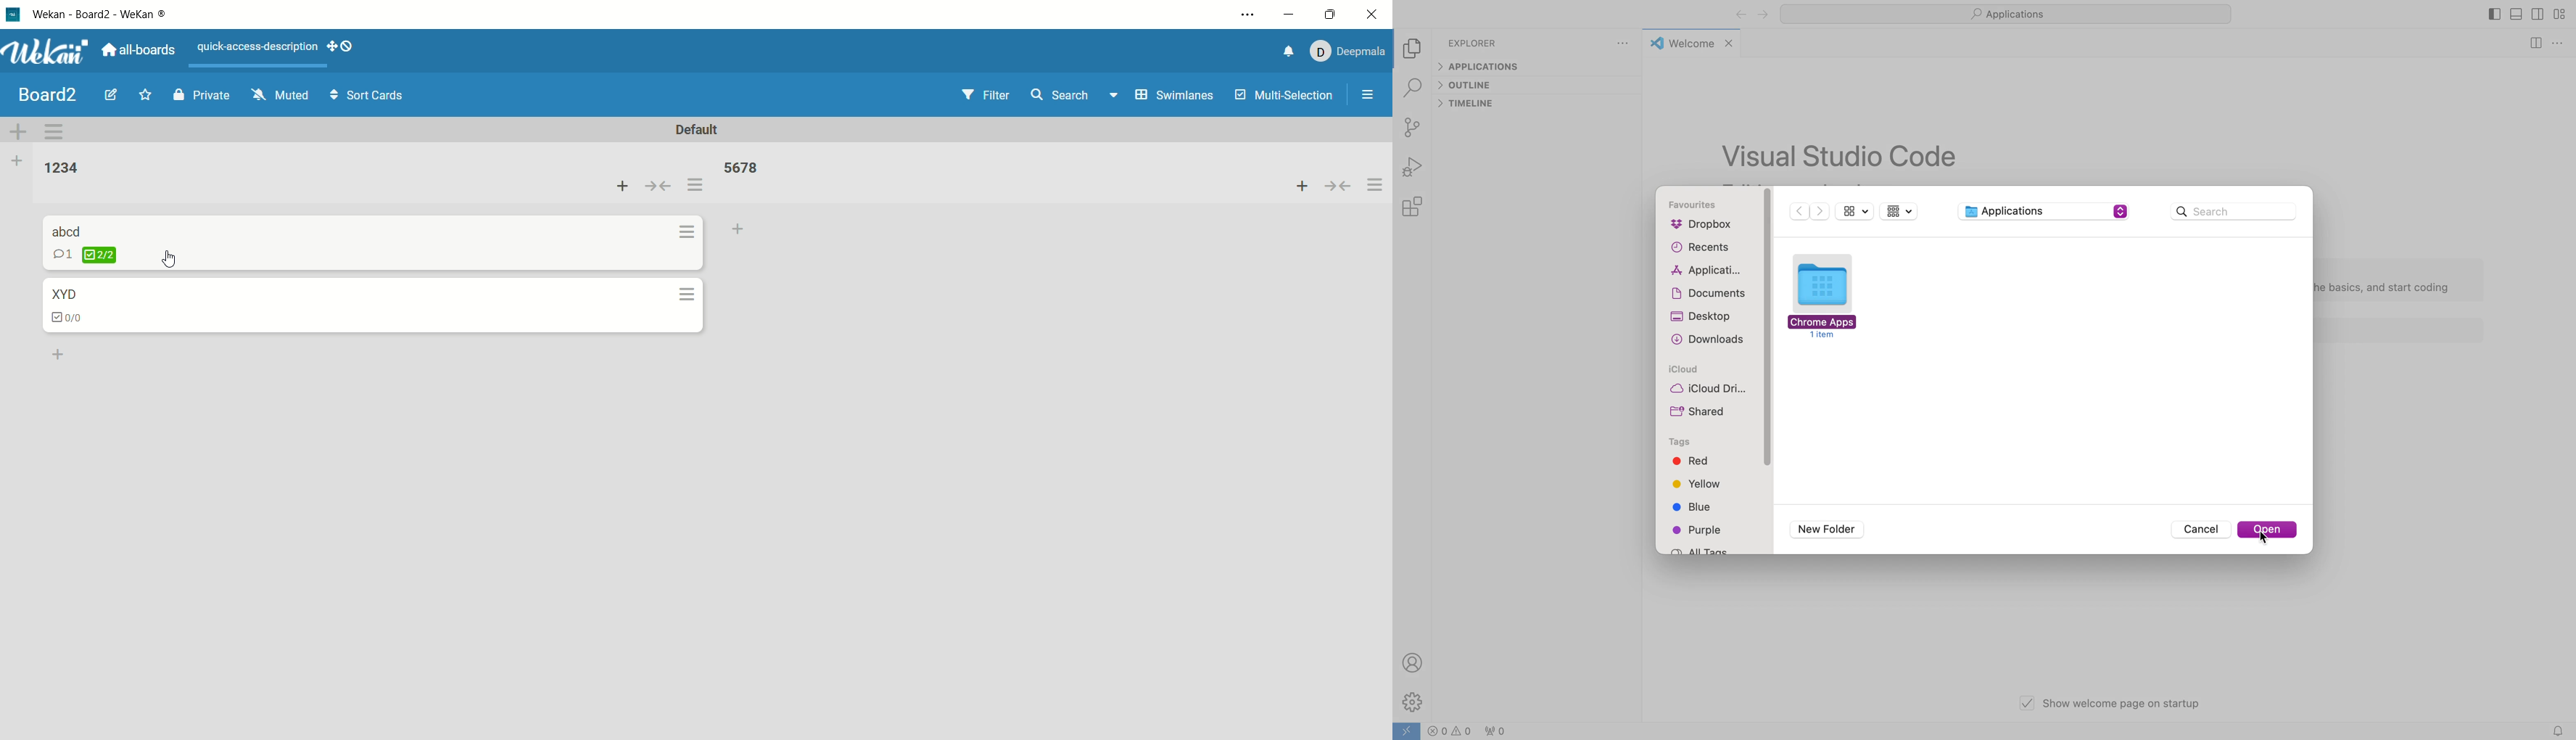 The height and width of the screenshot is (756, 2576). I want to click on add, so click(1303, 182).